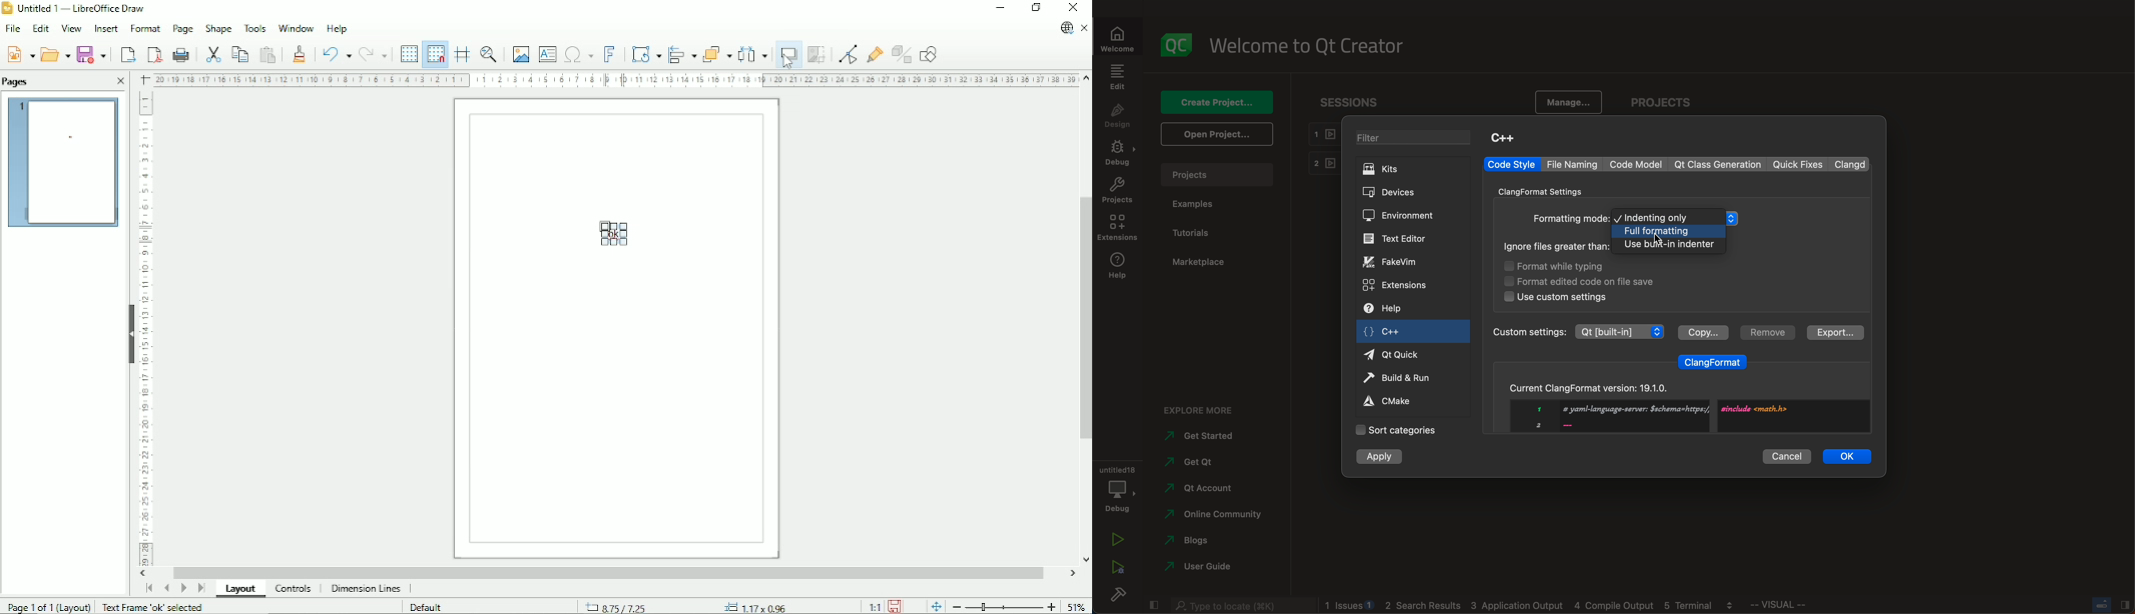 This screenshot has height=616, width=2156. I want to click on Redo, so click(374, 55).